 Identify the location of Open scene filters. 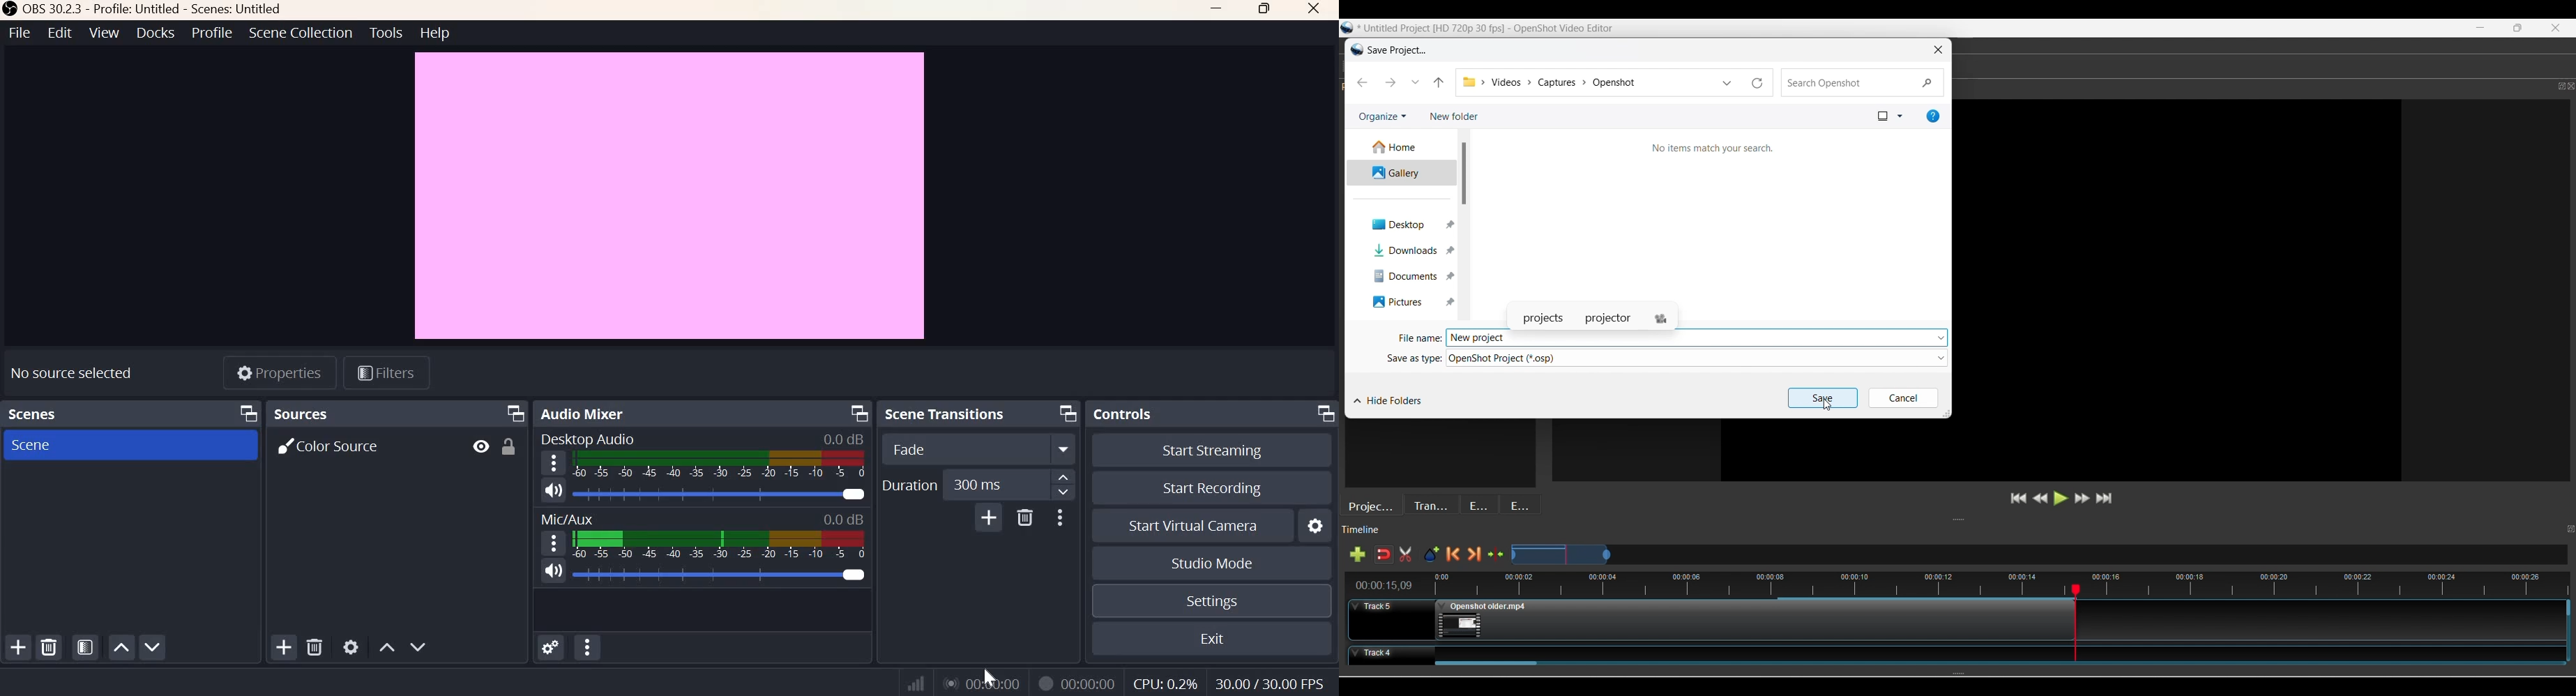
(85, 646).